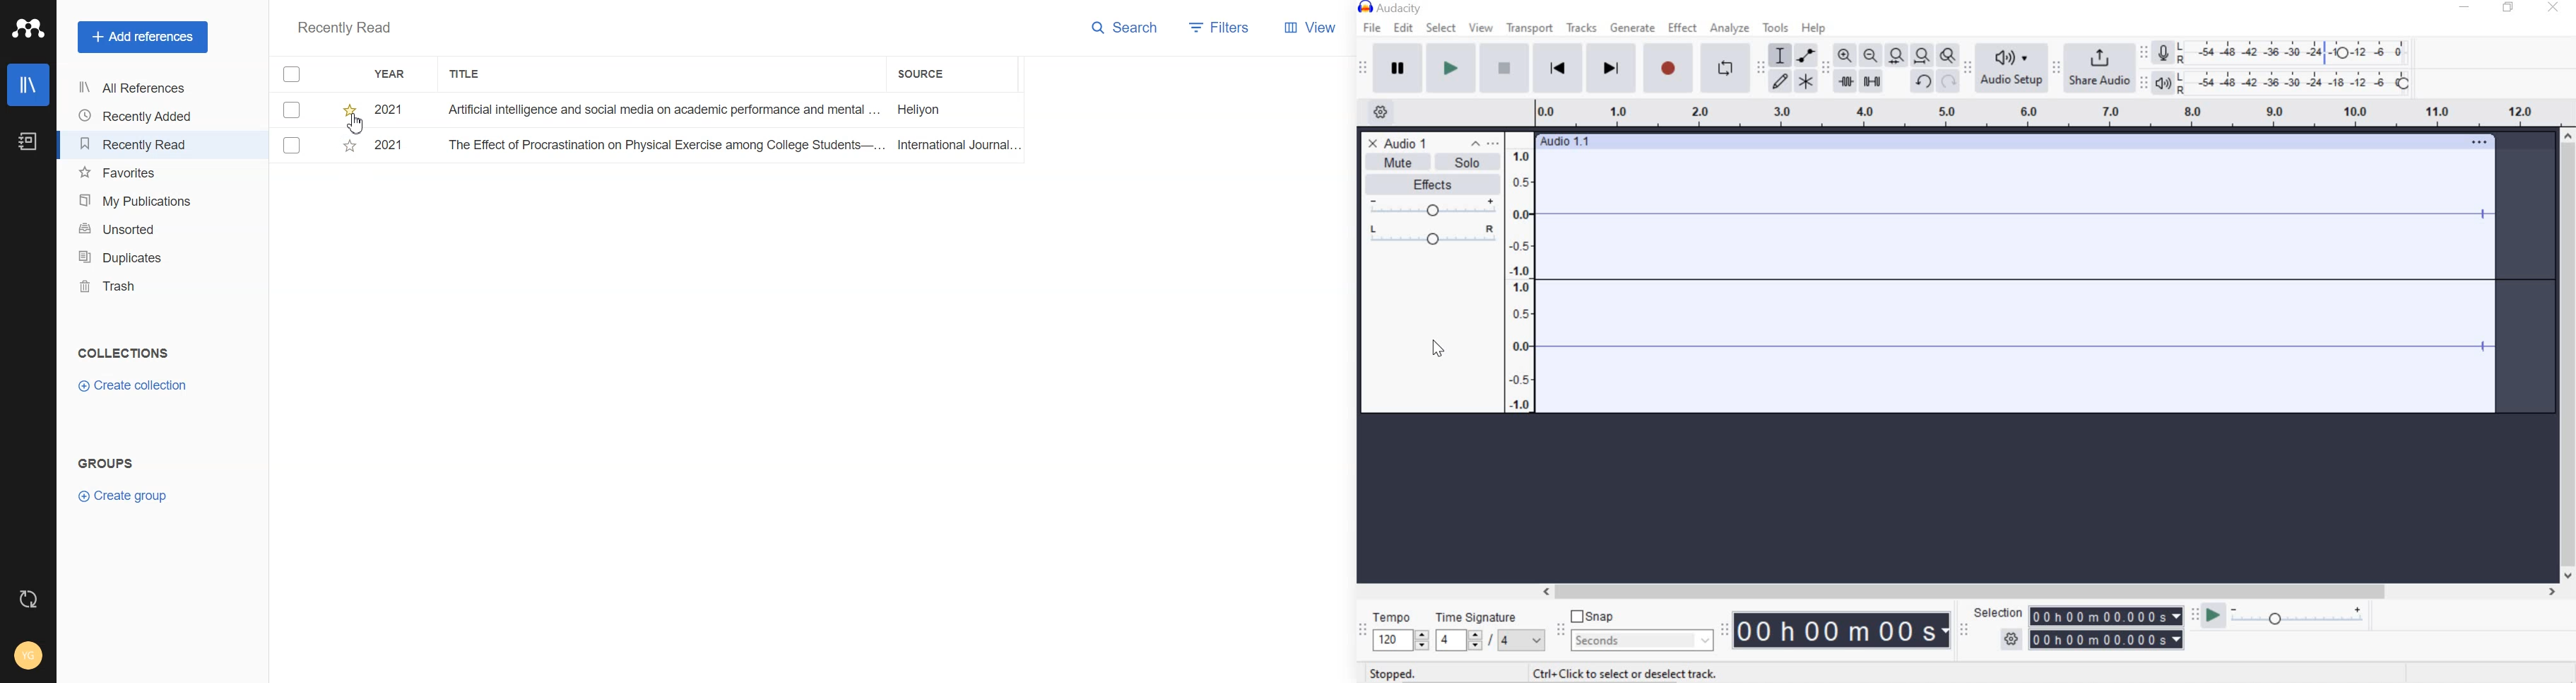 Image resolution: width=2576 pixels, height=700 pixels. What do you see at coordinates (1843, 631) in the screenshot?
I see `Time` at bounding box center [1843, 631].